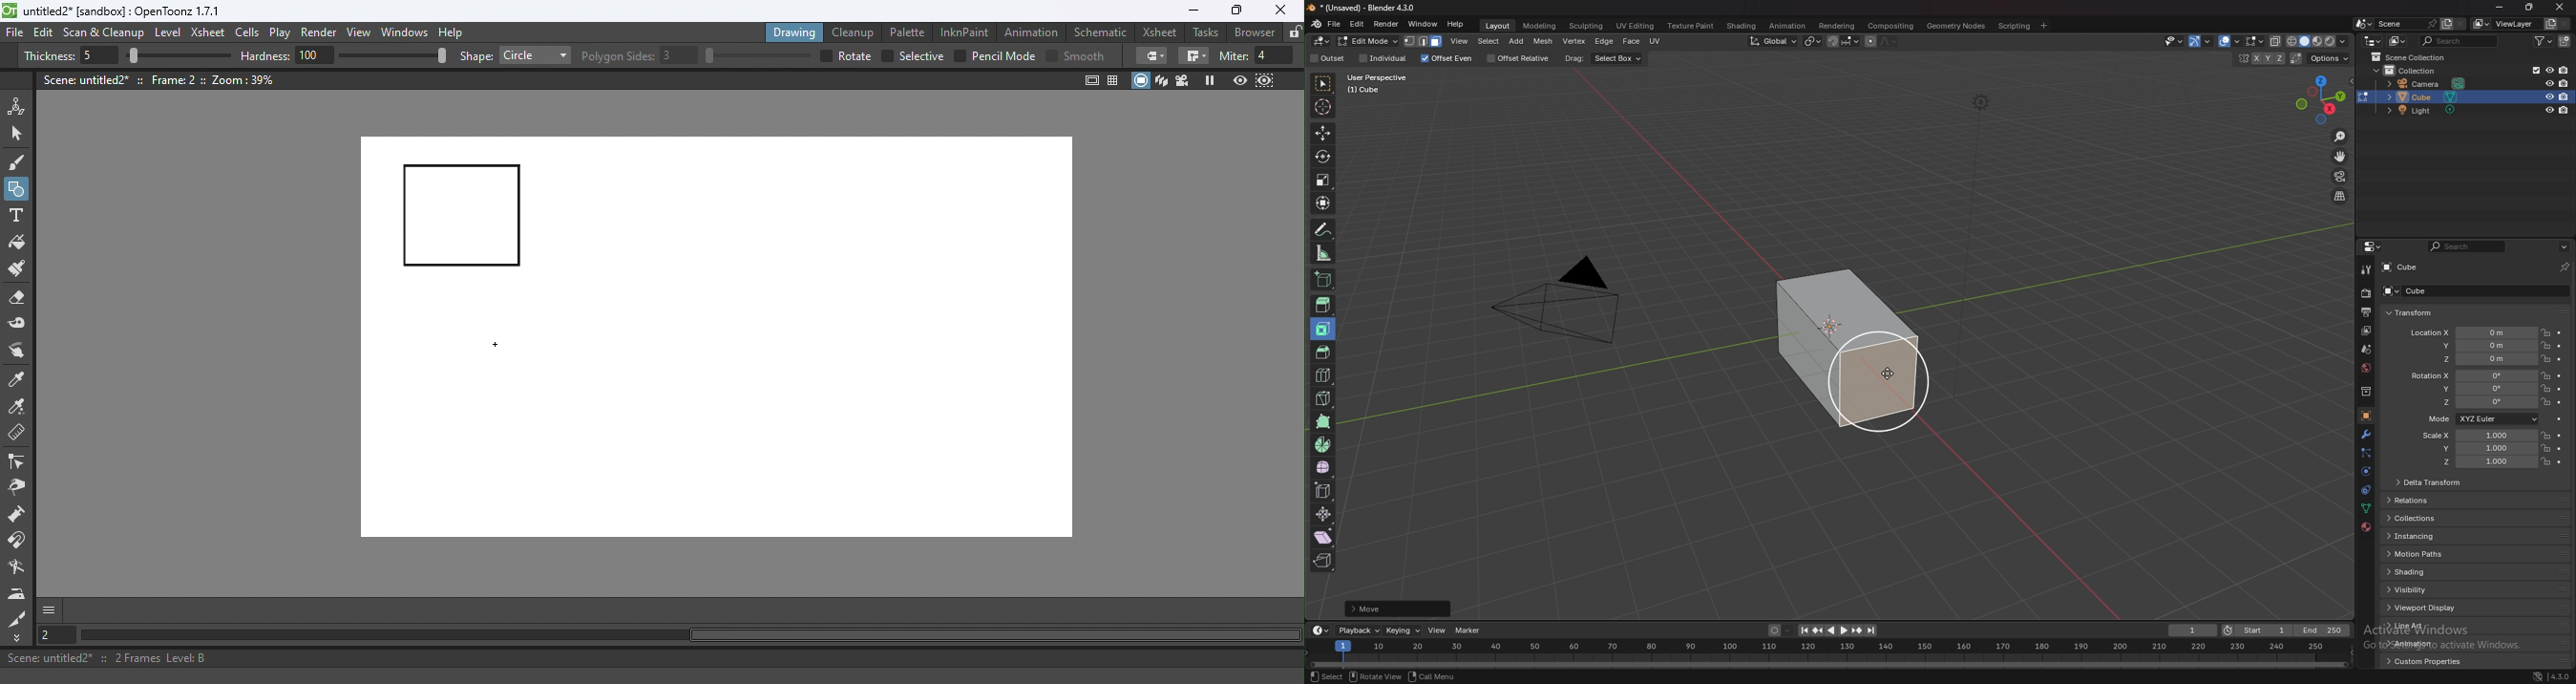  Describe the element at coordinates (2366, 415) in the screenshot. I see `object` at that location.